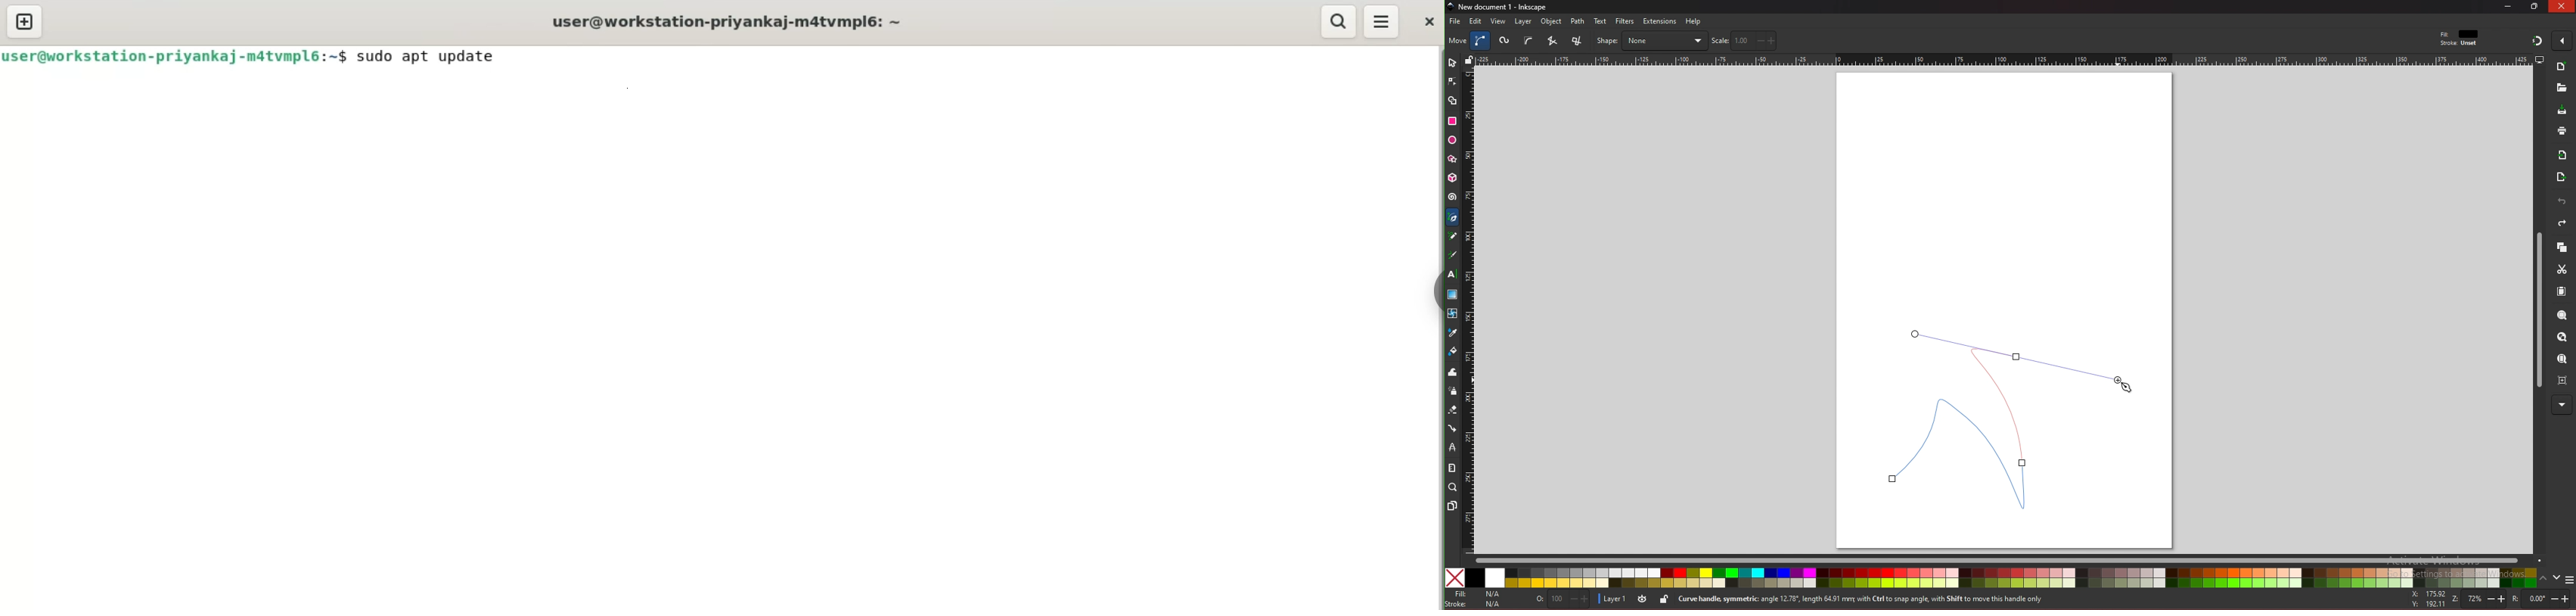  Describe the element at coordinates (1452, 274) in the screenshot. I see `text` at that location.